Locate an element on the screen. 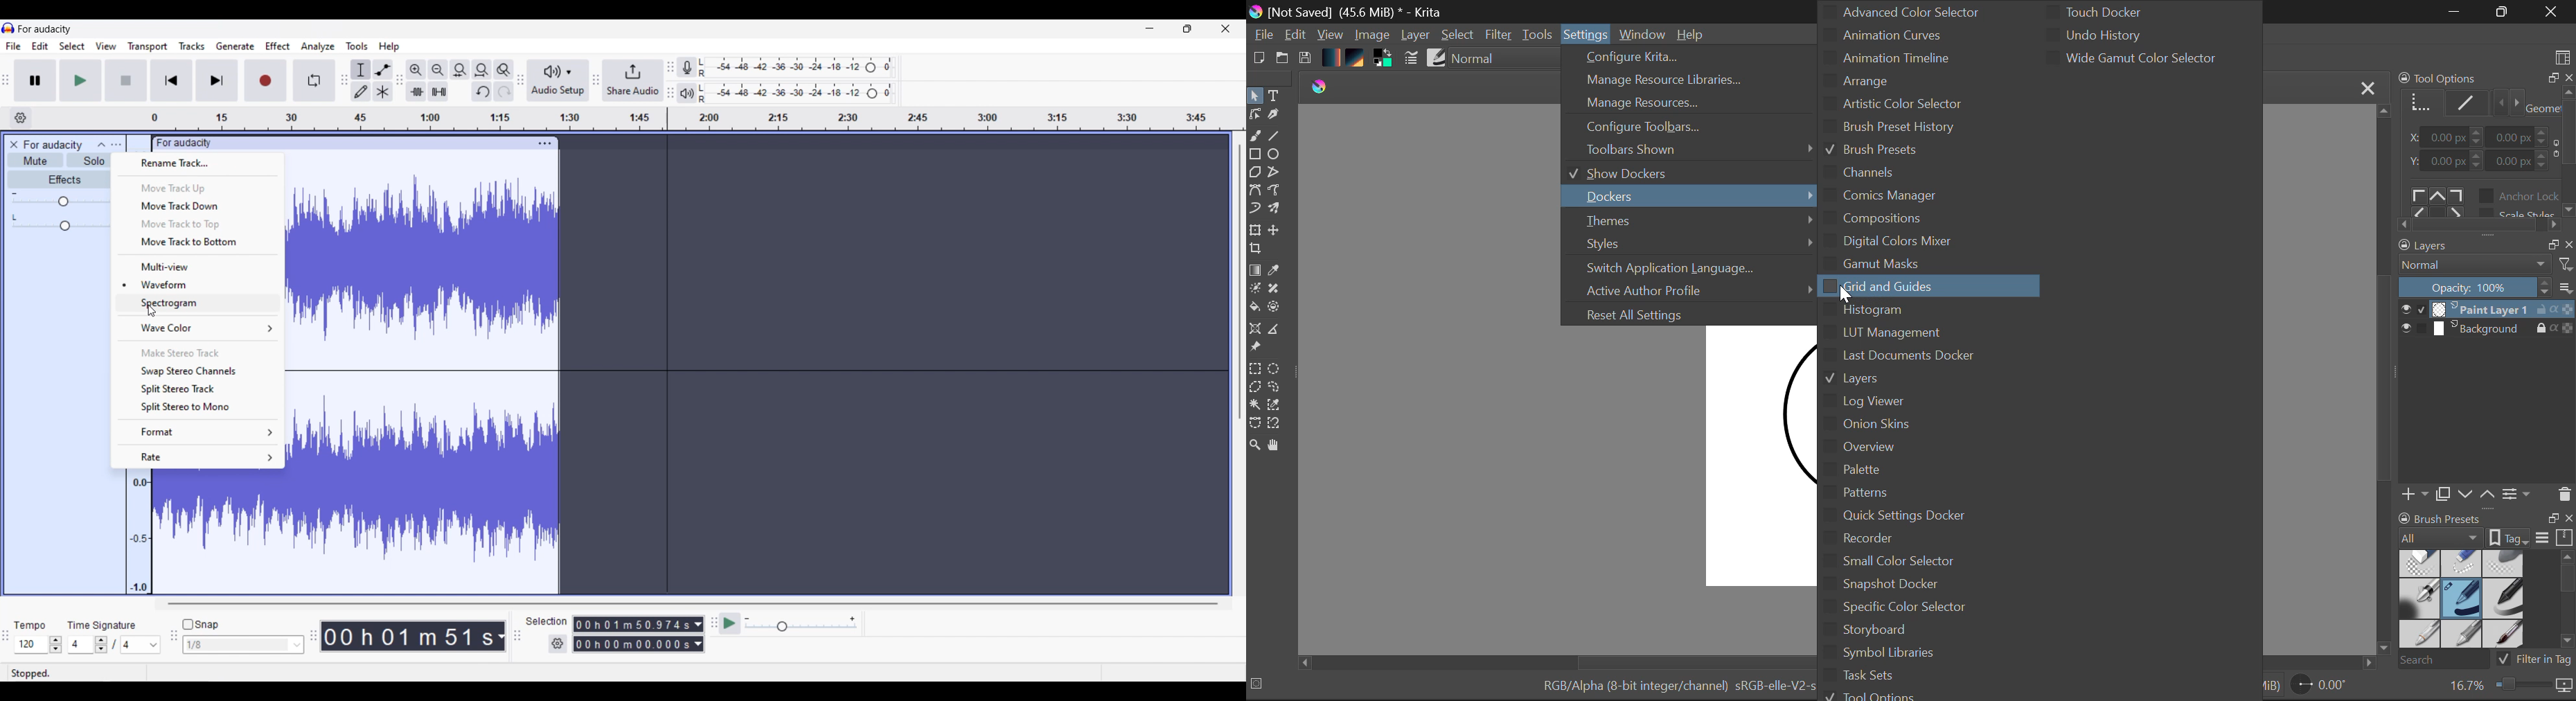 This screenshot has height=728, width=2576. Save is located at coordinates (1306, 59).